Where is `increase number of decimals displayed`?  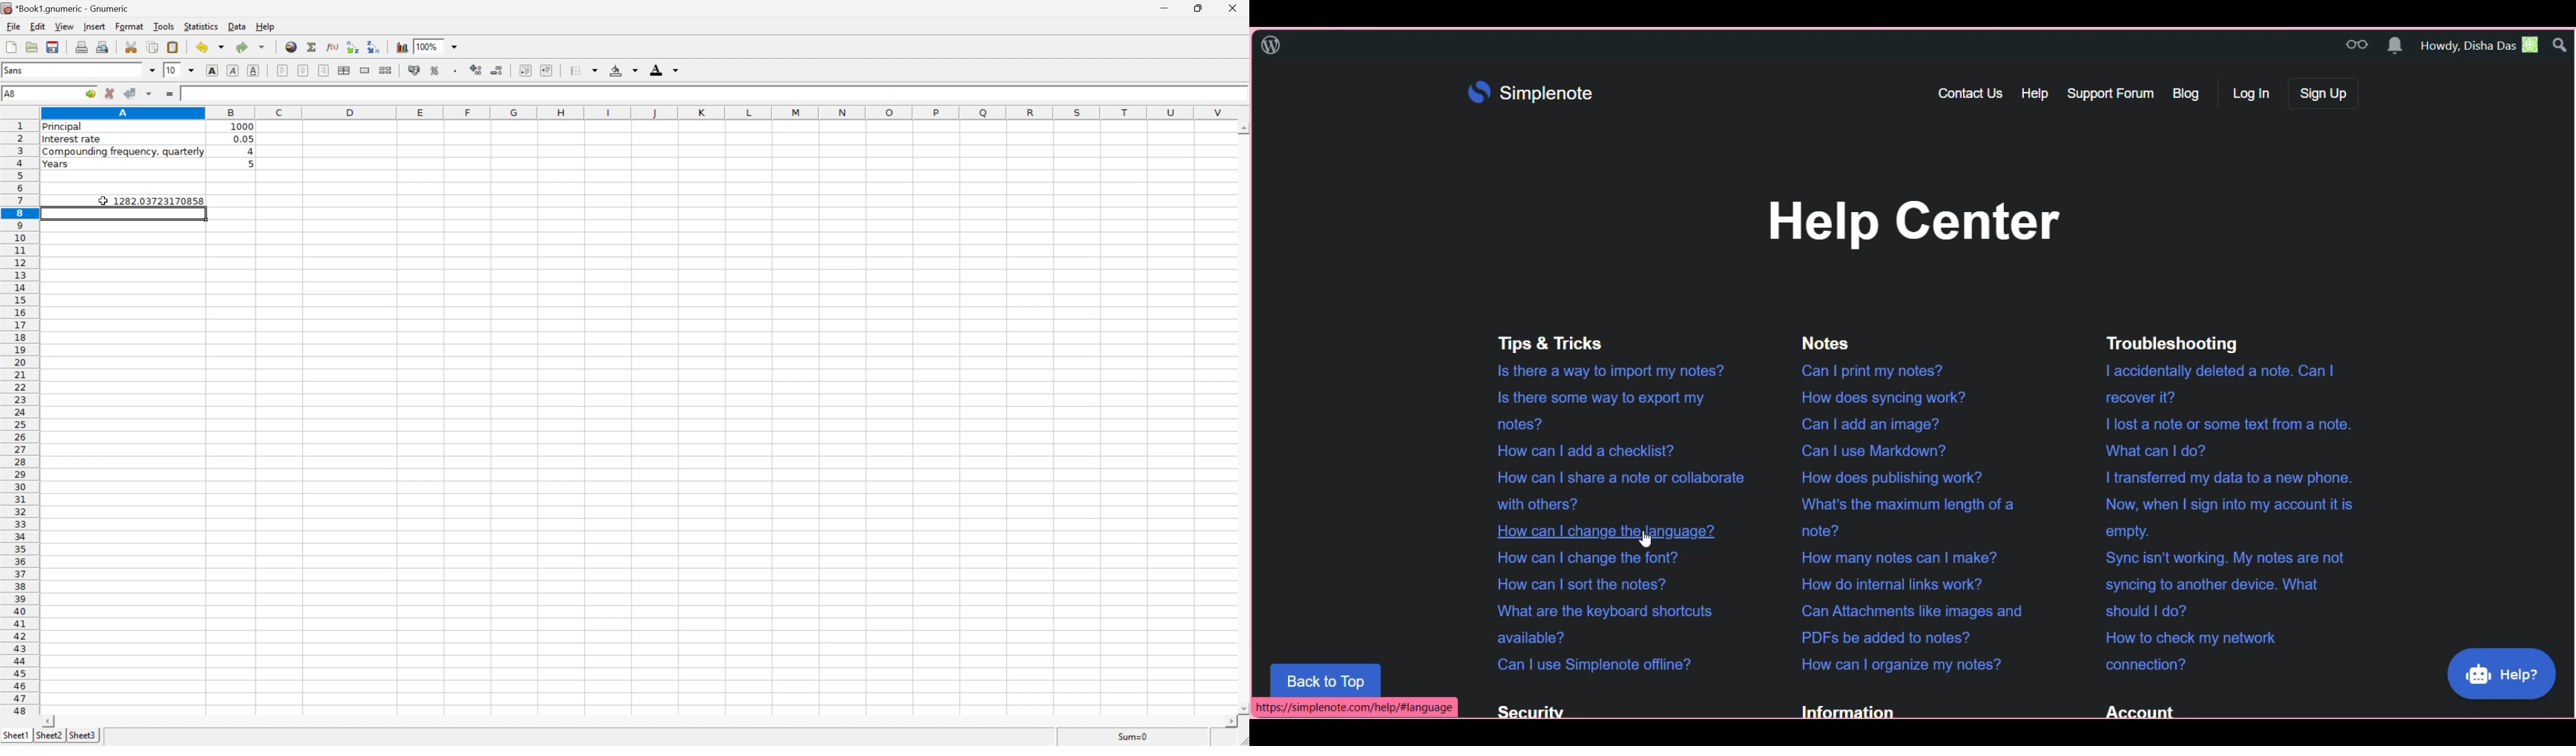 increase number of decimals displayed is located at coordinates (476, 70).